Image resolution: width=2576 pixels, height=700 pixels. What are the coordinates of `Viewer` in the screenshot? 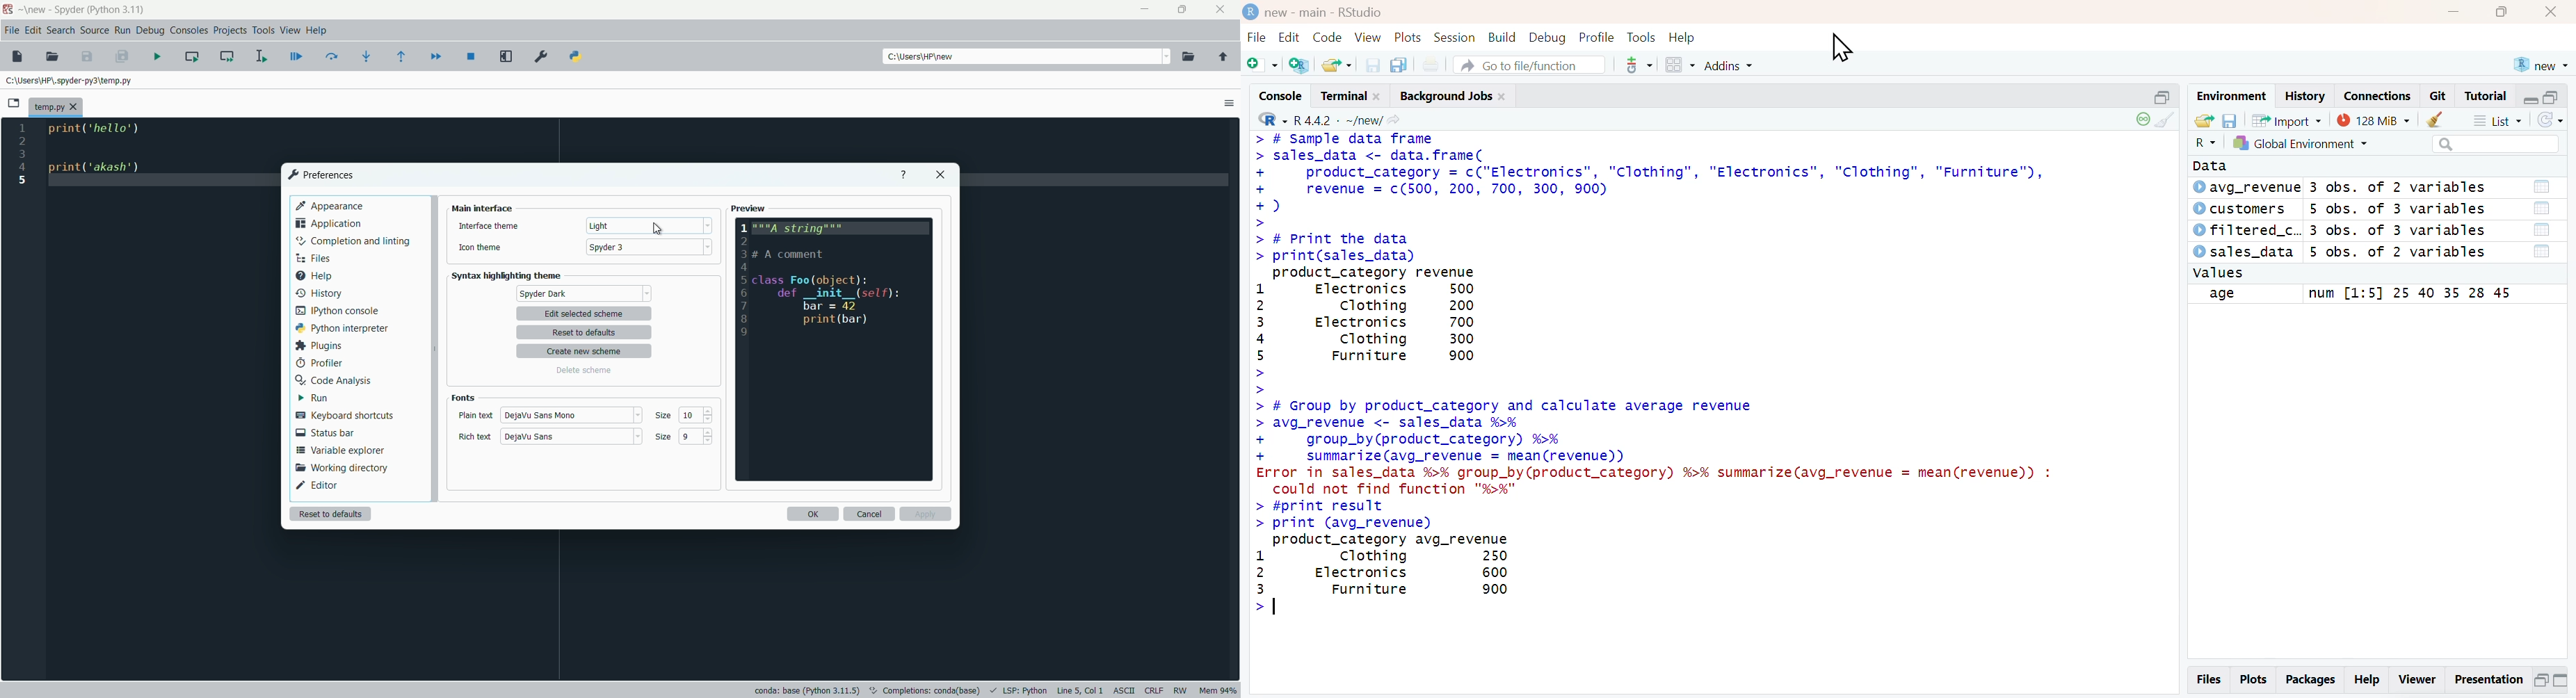 It's located at (2418, 682).